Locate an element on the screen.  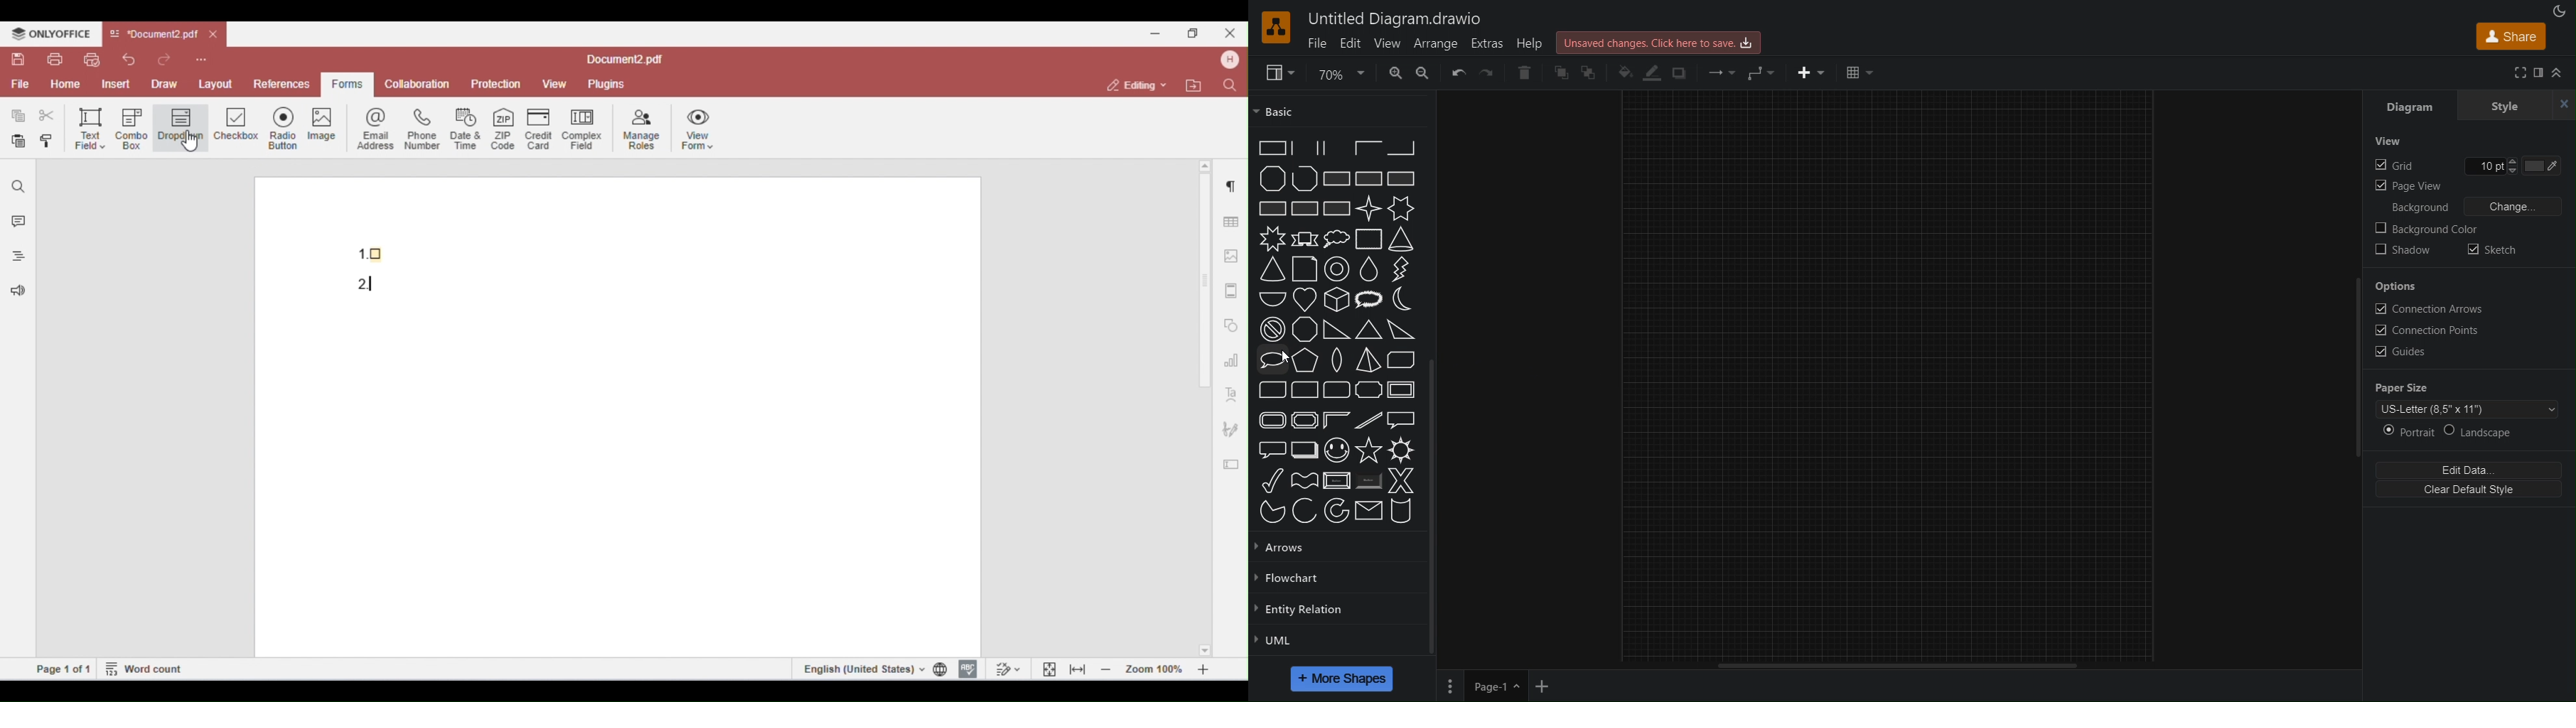
cursor is located at coordinates (1287, 357).